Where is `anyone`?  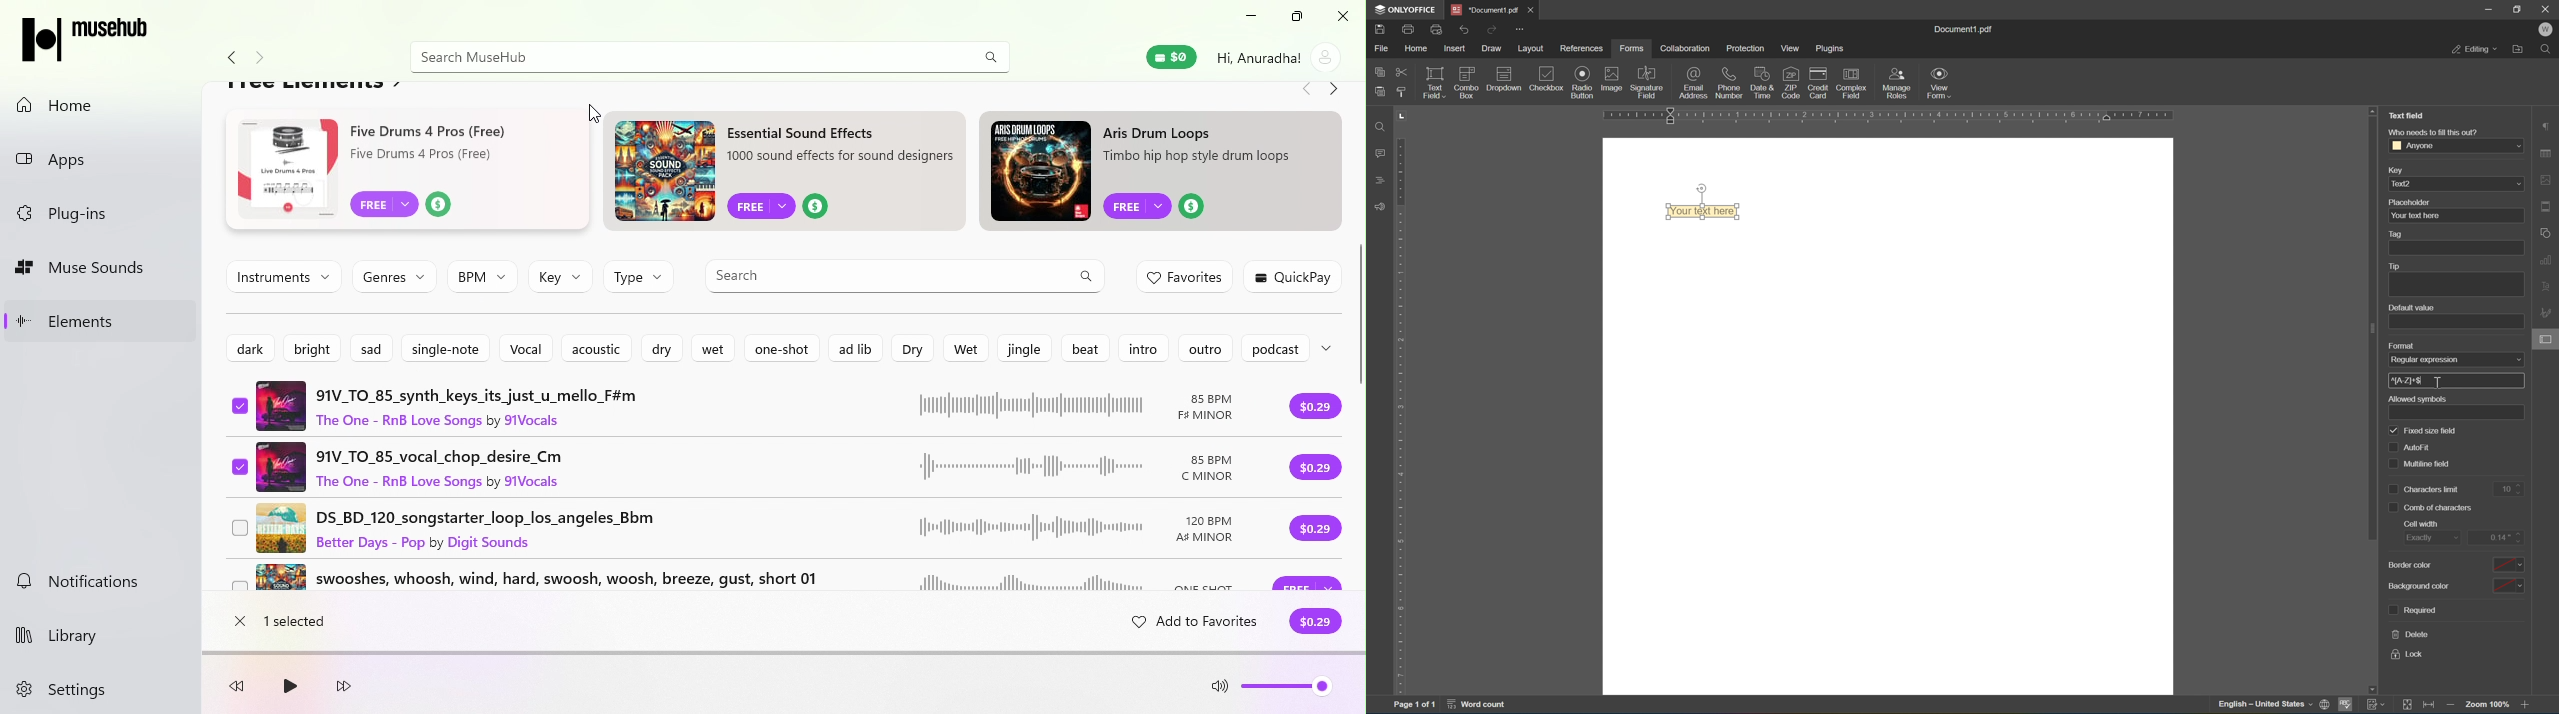
anyone is located at coordinates (2455, 145).